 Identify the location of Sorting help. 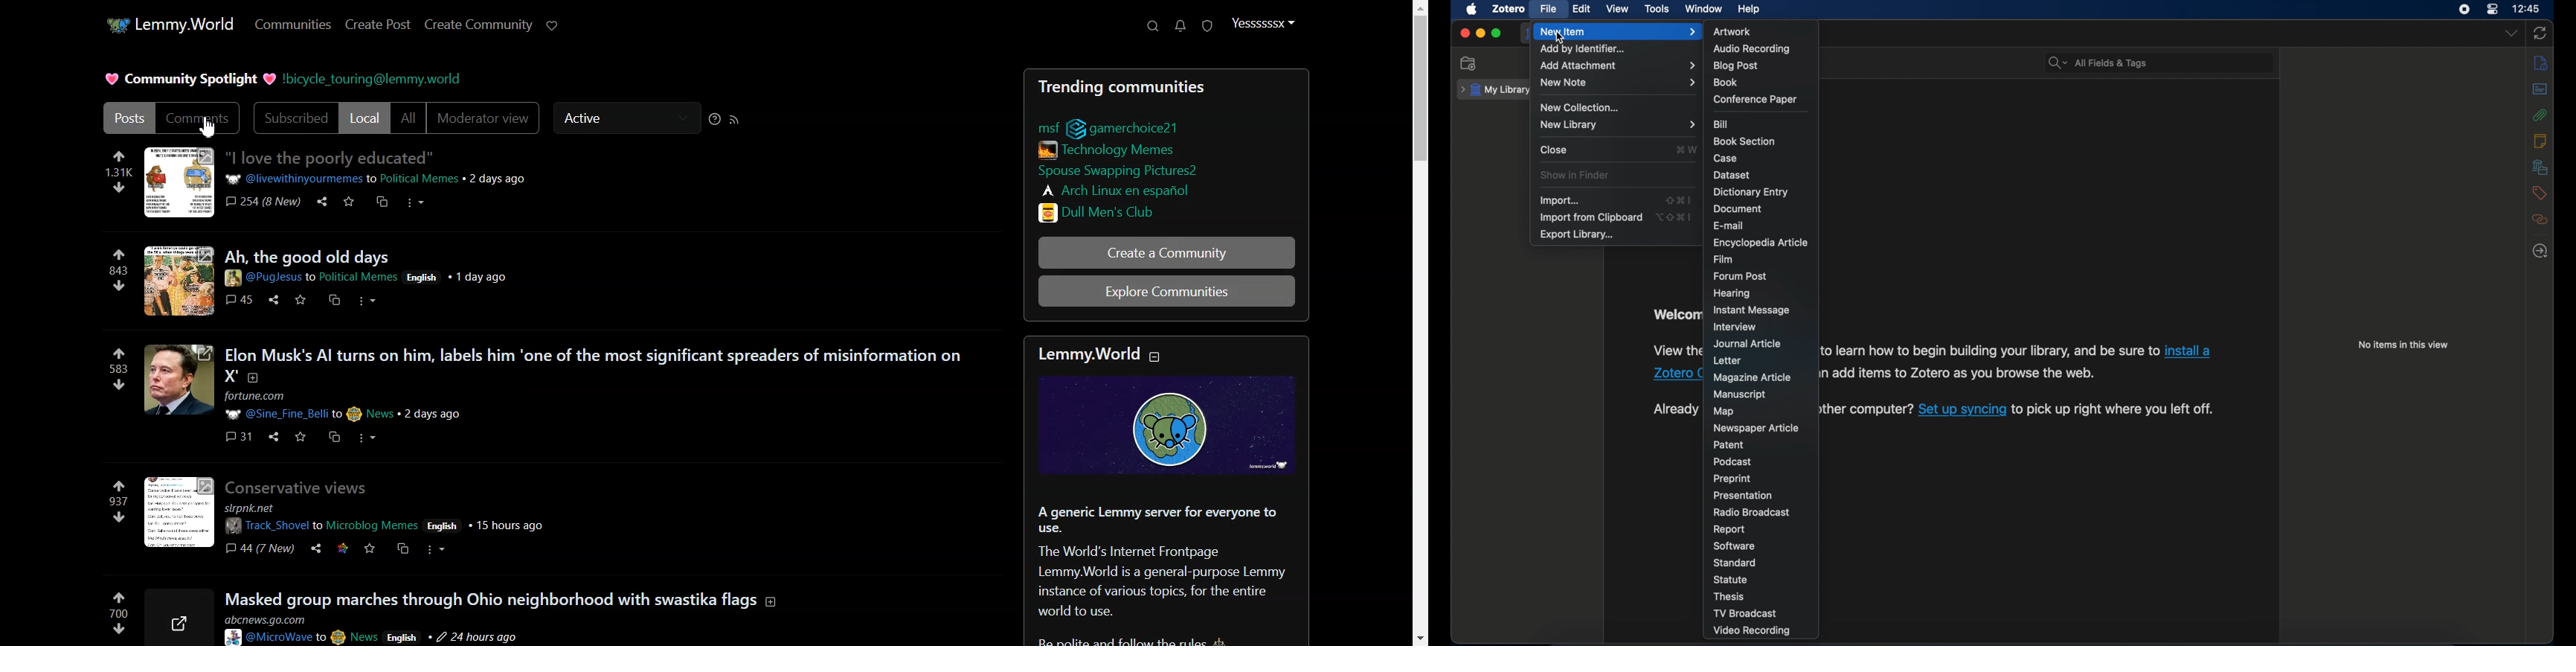
(715, 118).